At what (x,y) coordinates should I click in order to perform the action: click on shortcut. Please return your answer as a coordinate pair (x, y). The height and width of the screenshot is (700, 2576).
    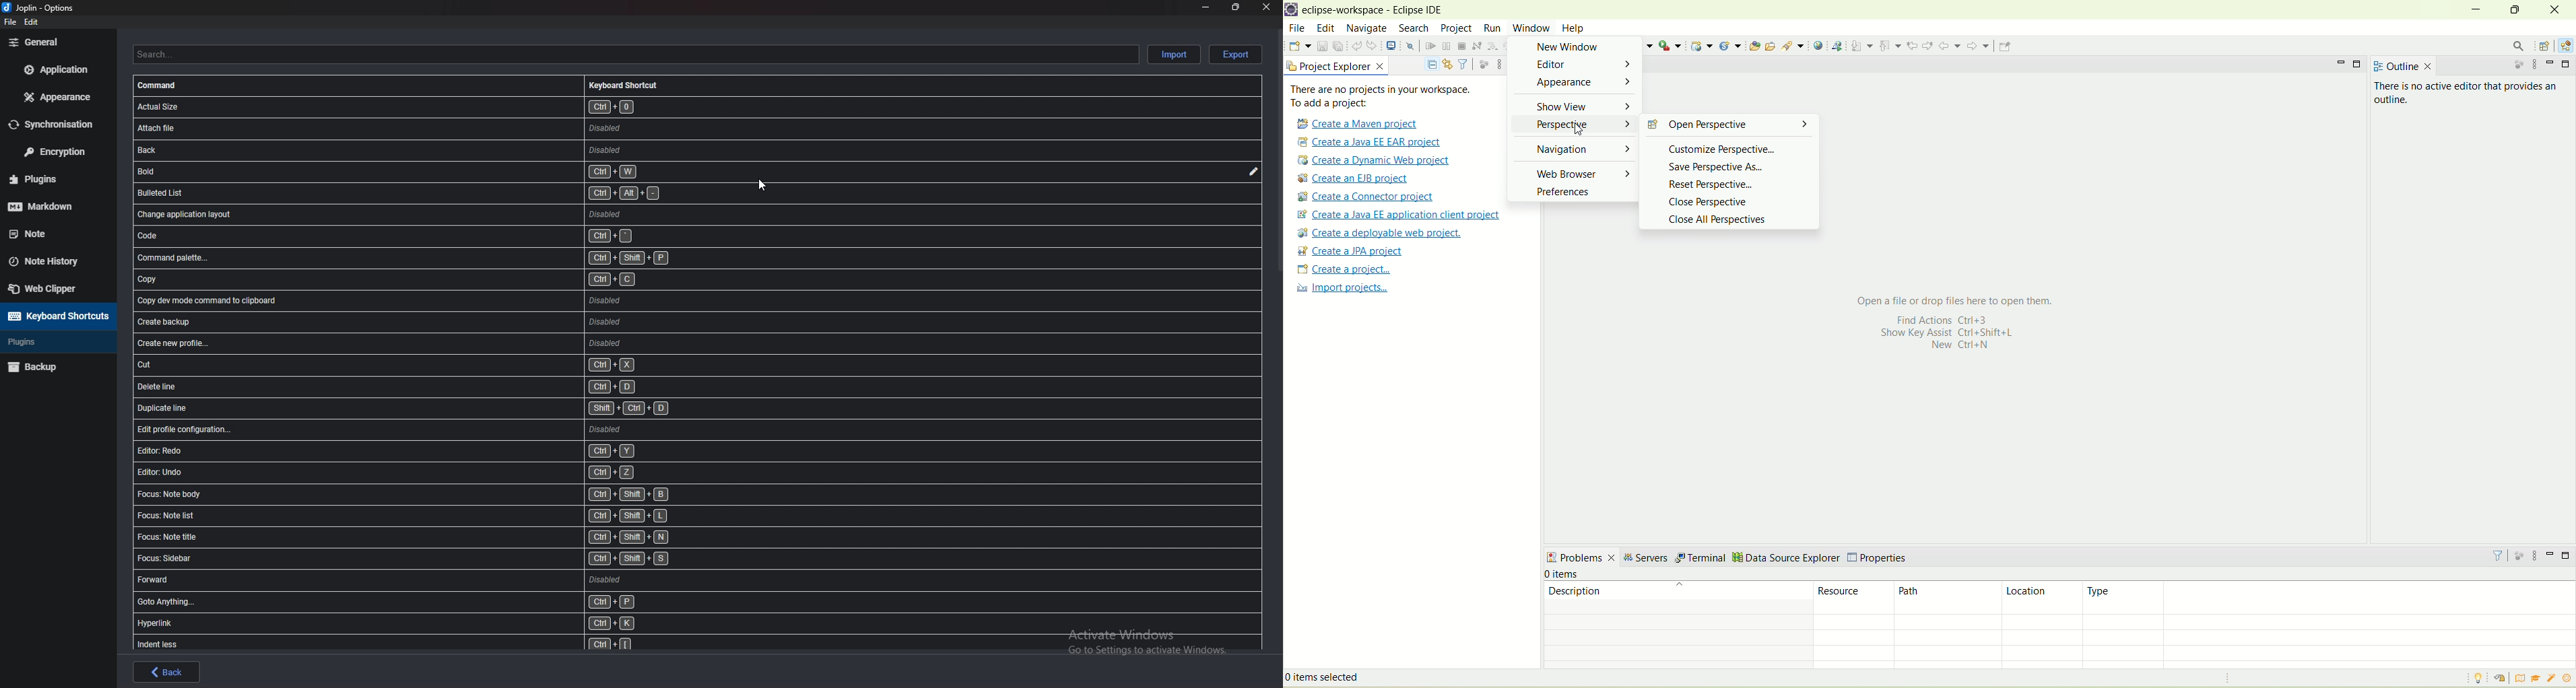
    Looking at the image, I should click on (407, 236).